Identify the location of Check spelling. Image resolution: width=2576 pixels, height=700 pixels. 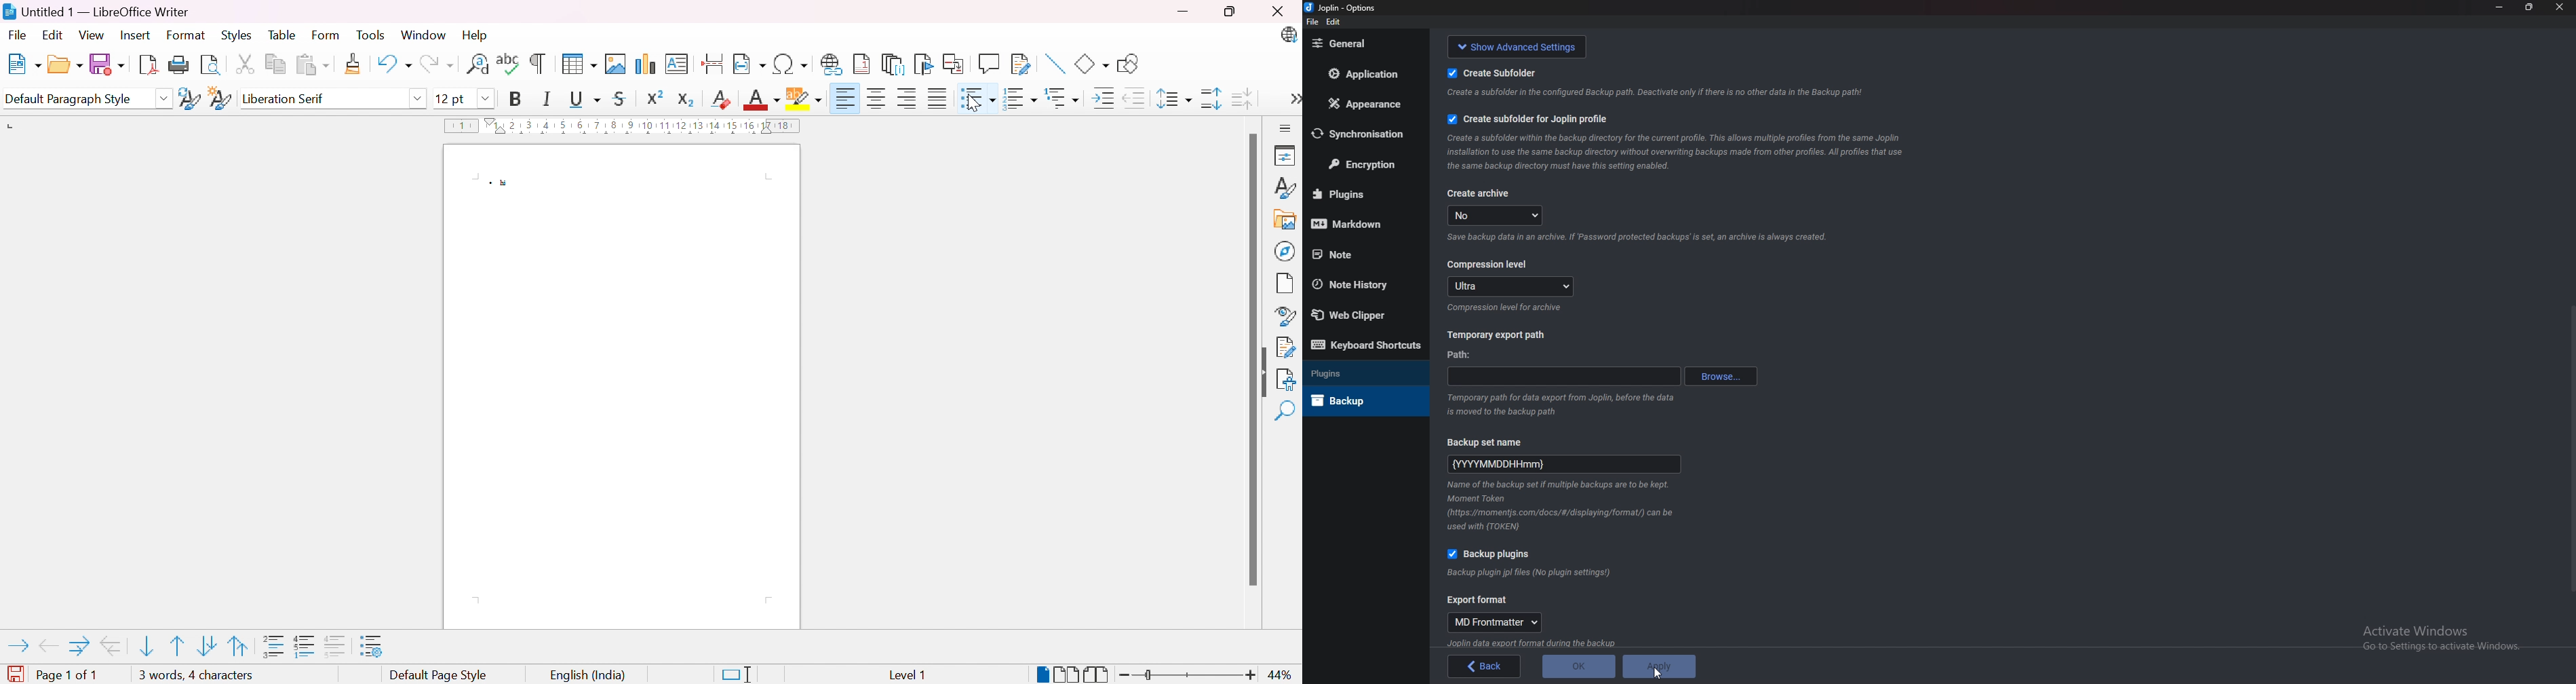
(509, 62).